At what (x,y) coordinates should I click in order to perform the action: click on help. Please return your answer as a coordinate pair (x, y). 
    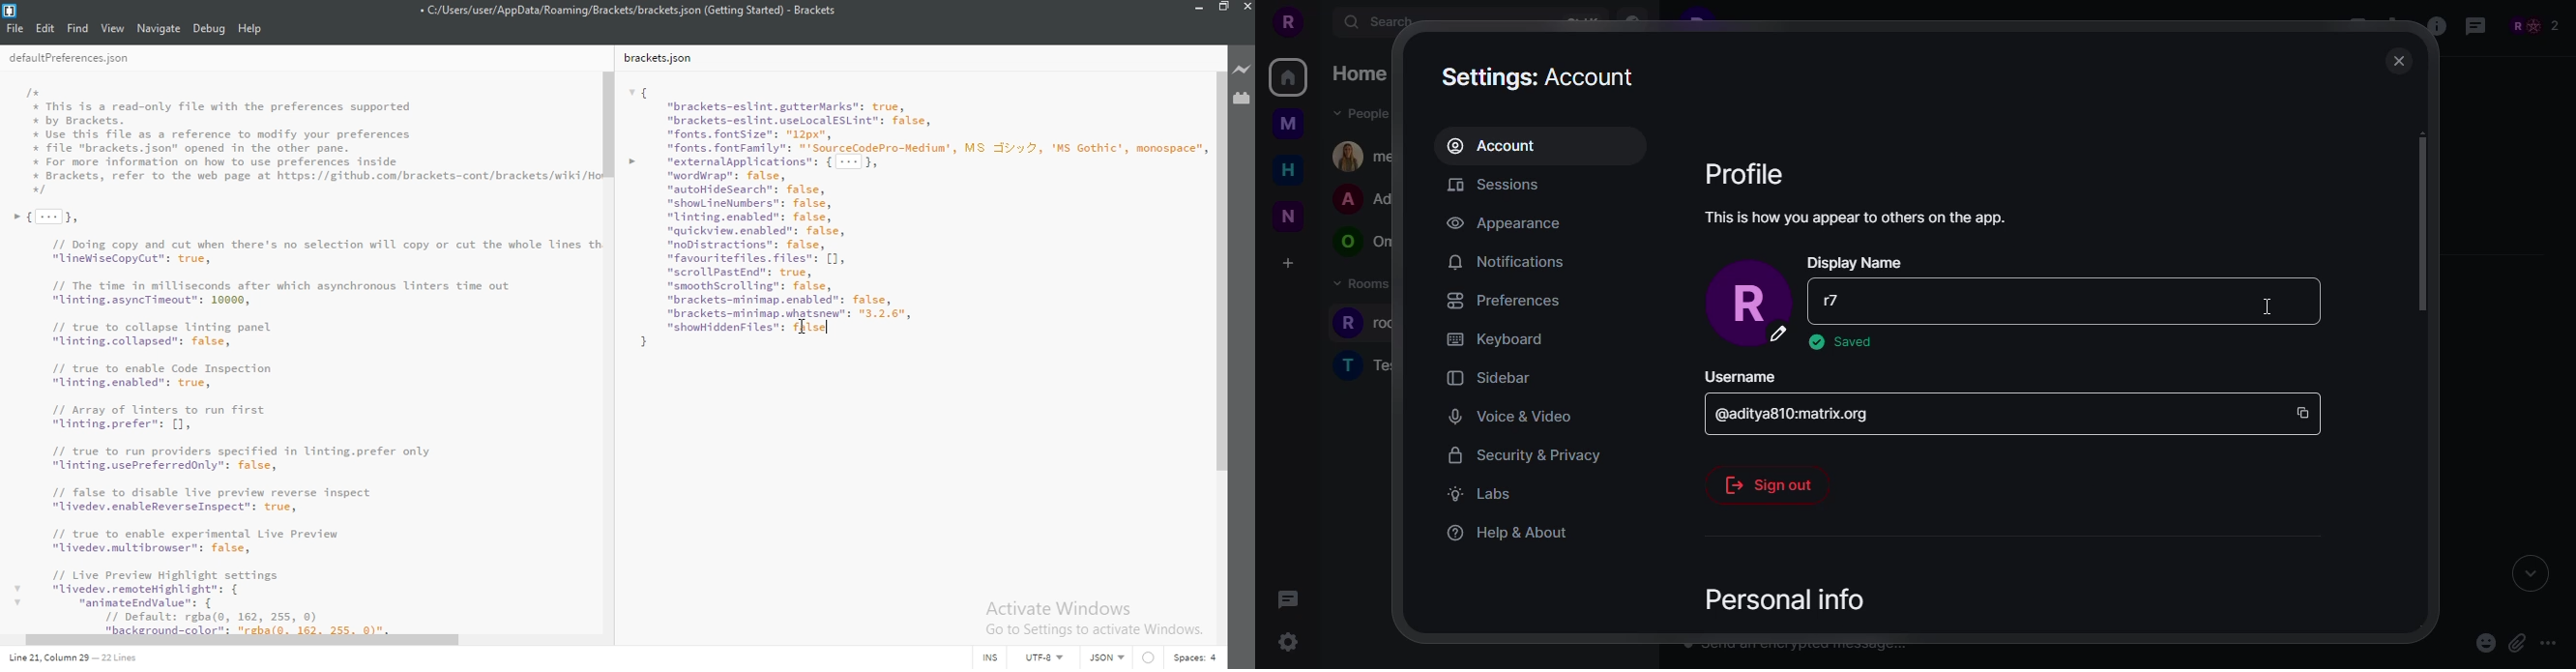
    Looking at the image, I should click on (251, 28).